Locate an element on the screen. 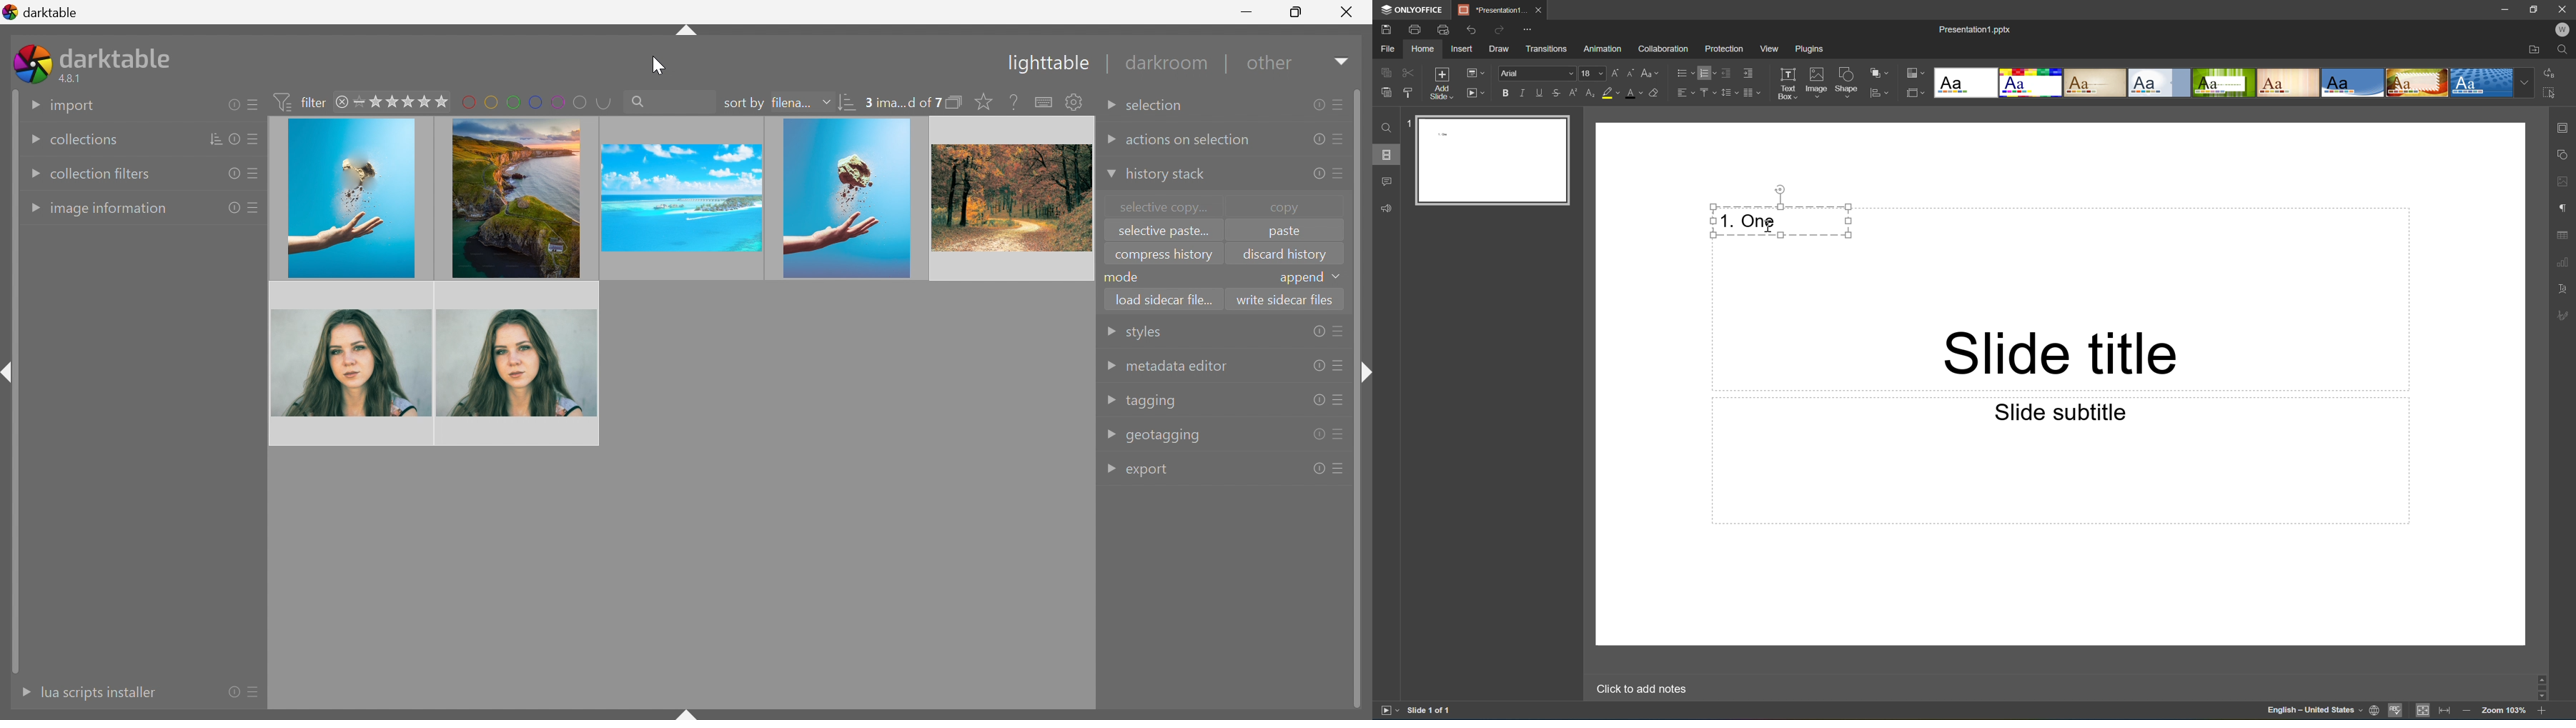  Close is located at coordinates (1347, 15).